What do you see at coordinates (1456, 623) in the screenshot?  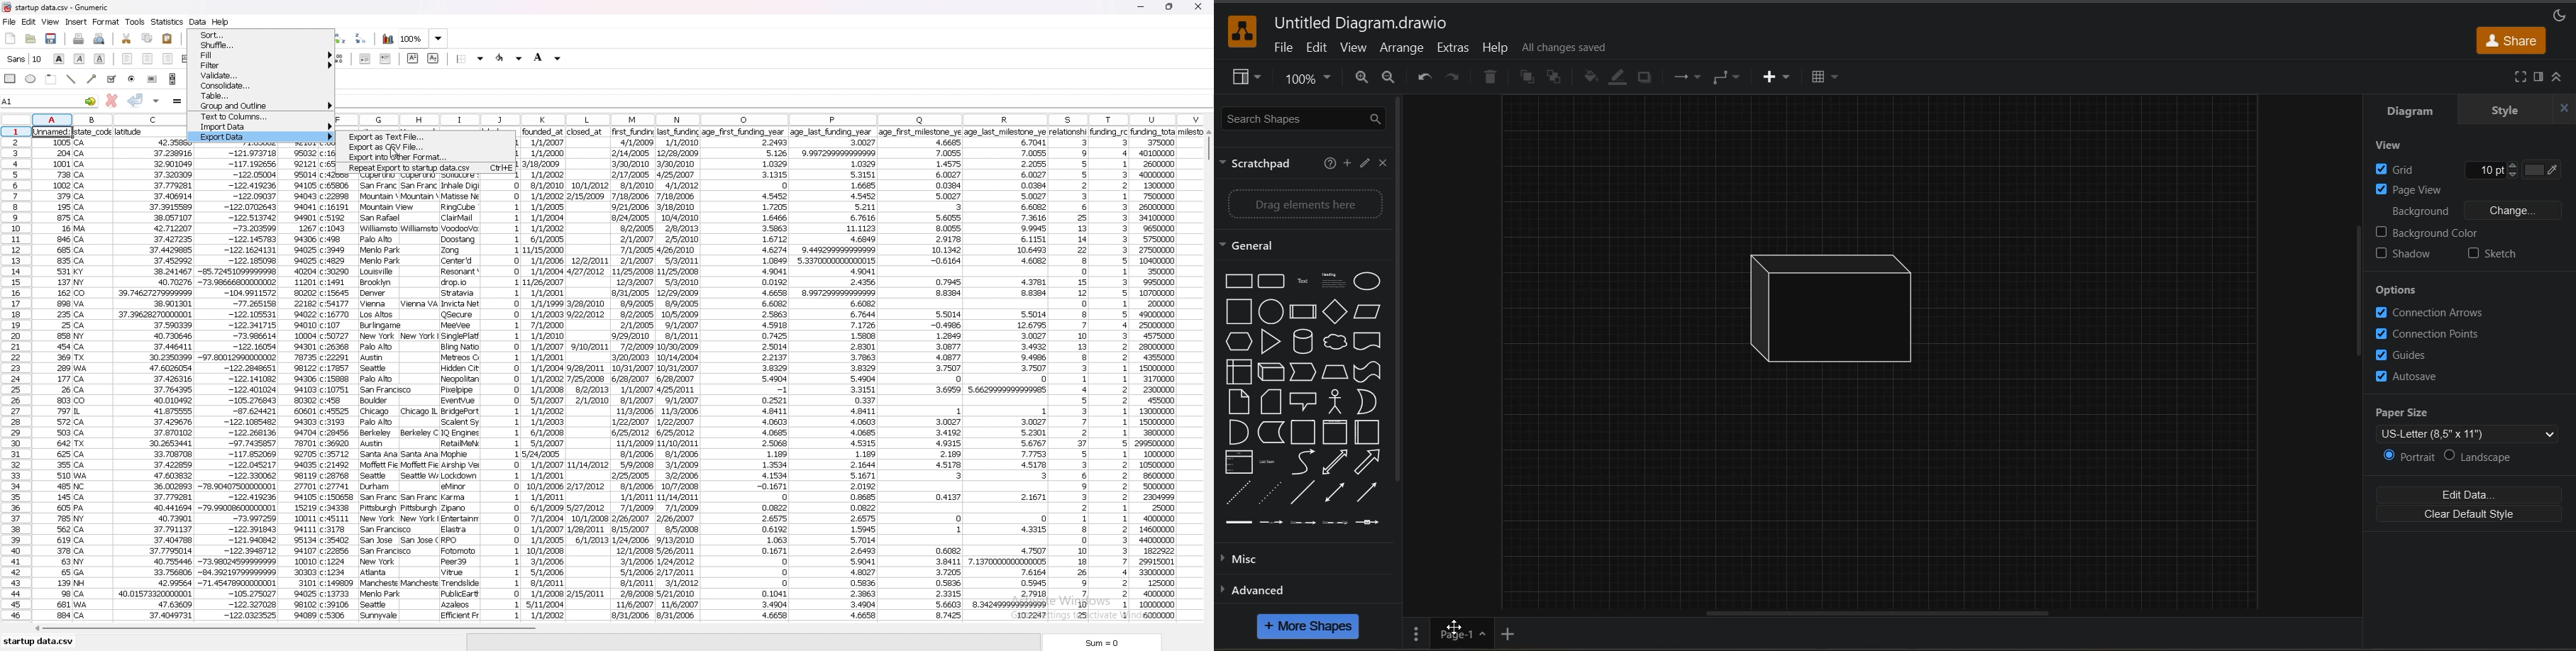 I see `Cursor` at bounding box center [1456, 623].